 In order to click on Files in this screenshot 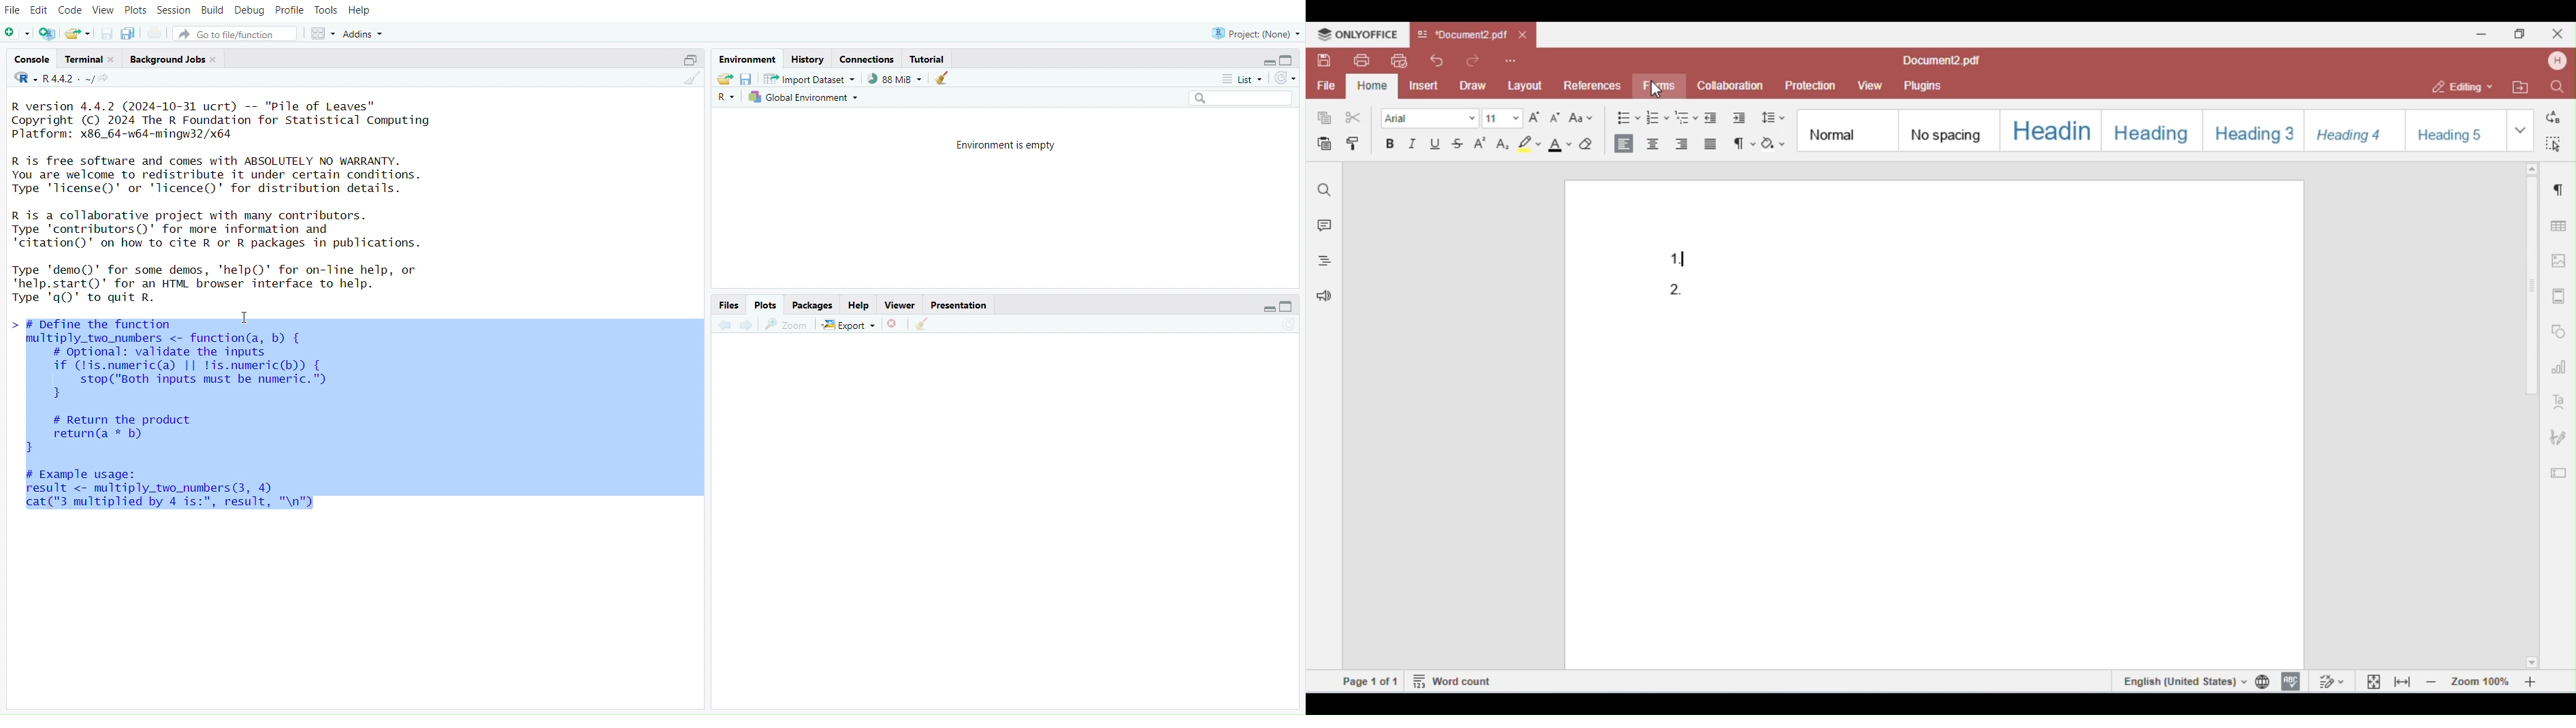, I will do `click(729, 304)`.